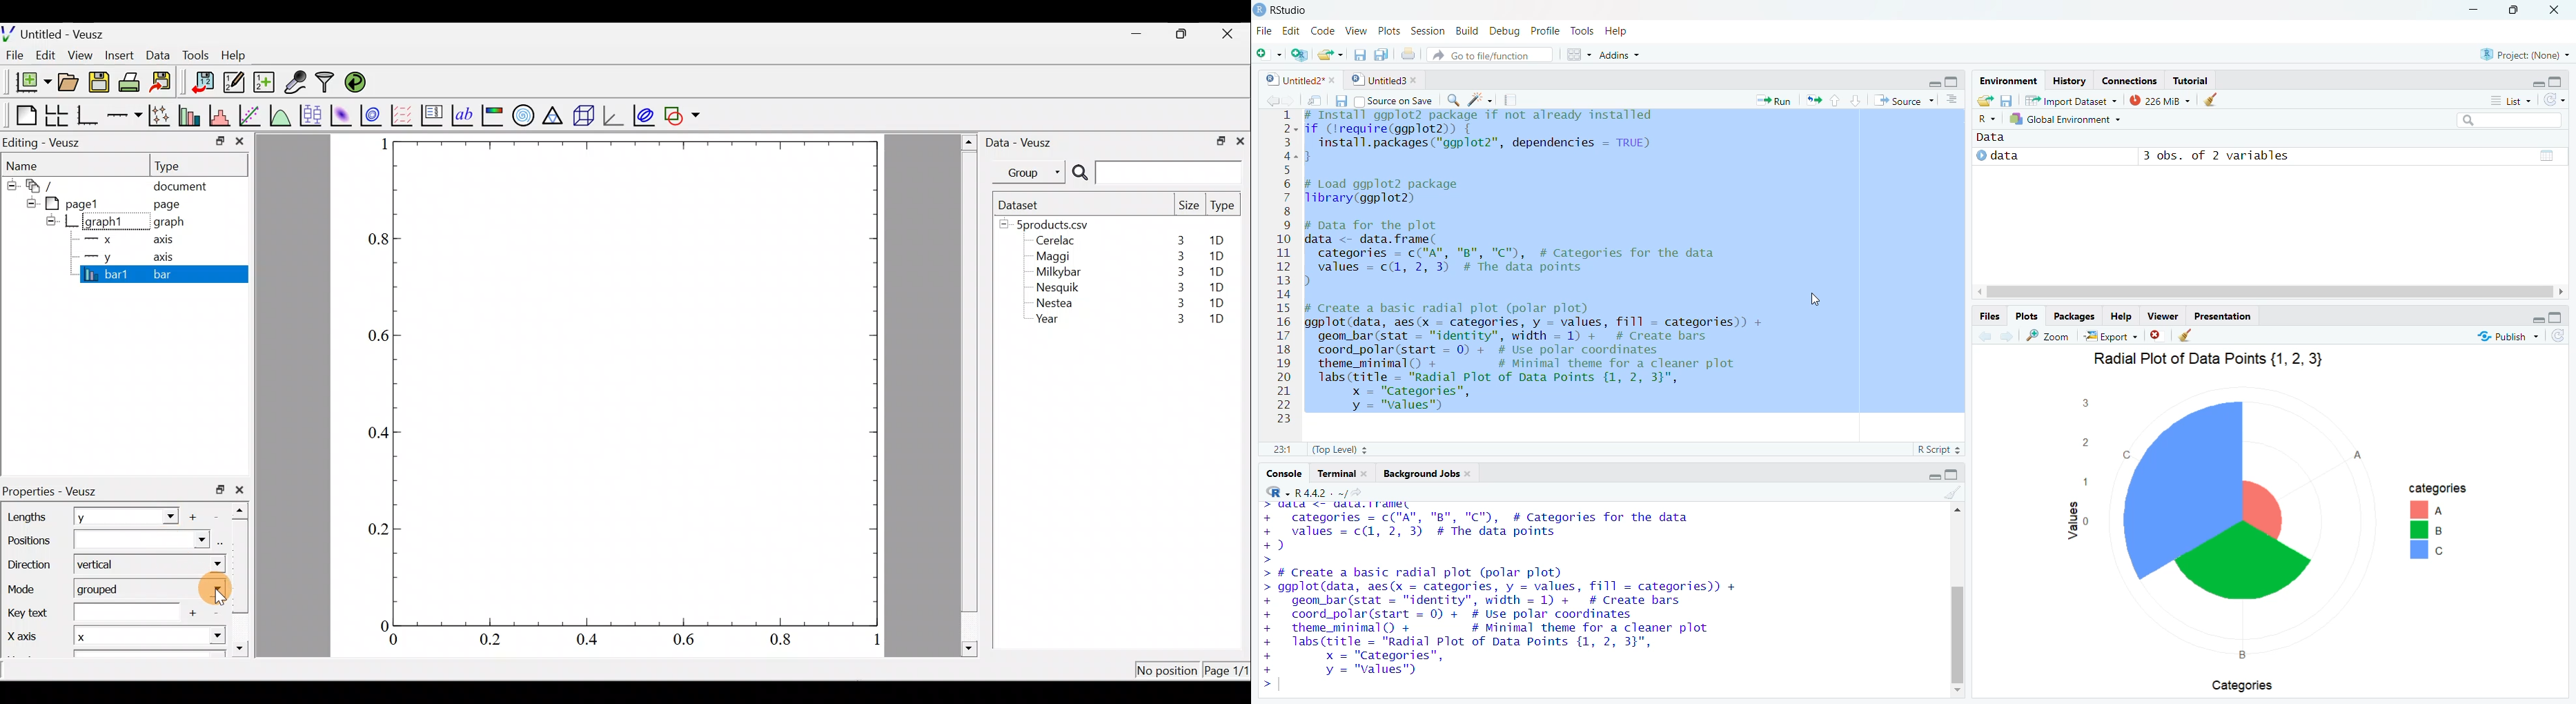 The height and width of the screenshot is (728, 2576). I want to click on x, so click(101, 239).